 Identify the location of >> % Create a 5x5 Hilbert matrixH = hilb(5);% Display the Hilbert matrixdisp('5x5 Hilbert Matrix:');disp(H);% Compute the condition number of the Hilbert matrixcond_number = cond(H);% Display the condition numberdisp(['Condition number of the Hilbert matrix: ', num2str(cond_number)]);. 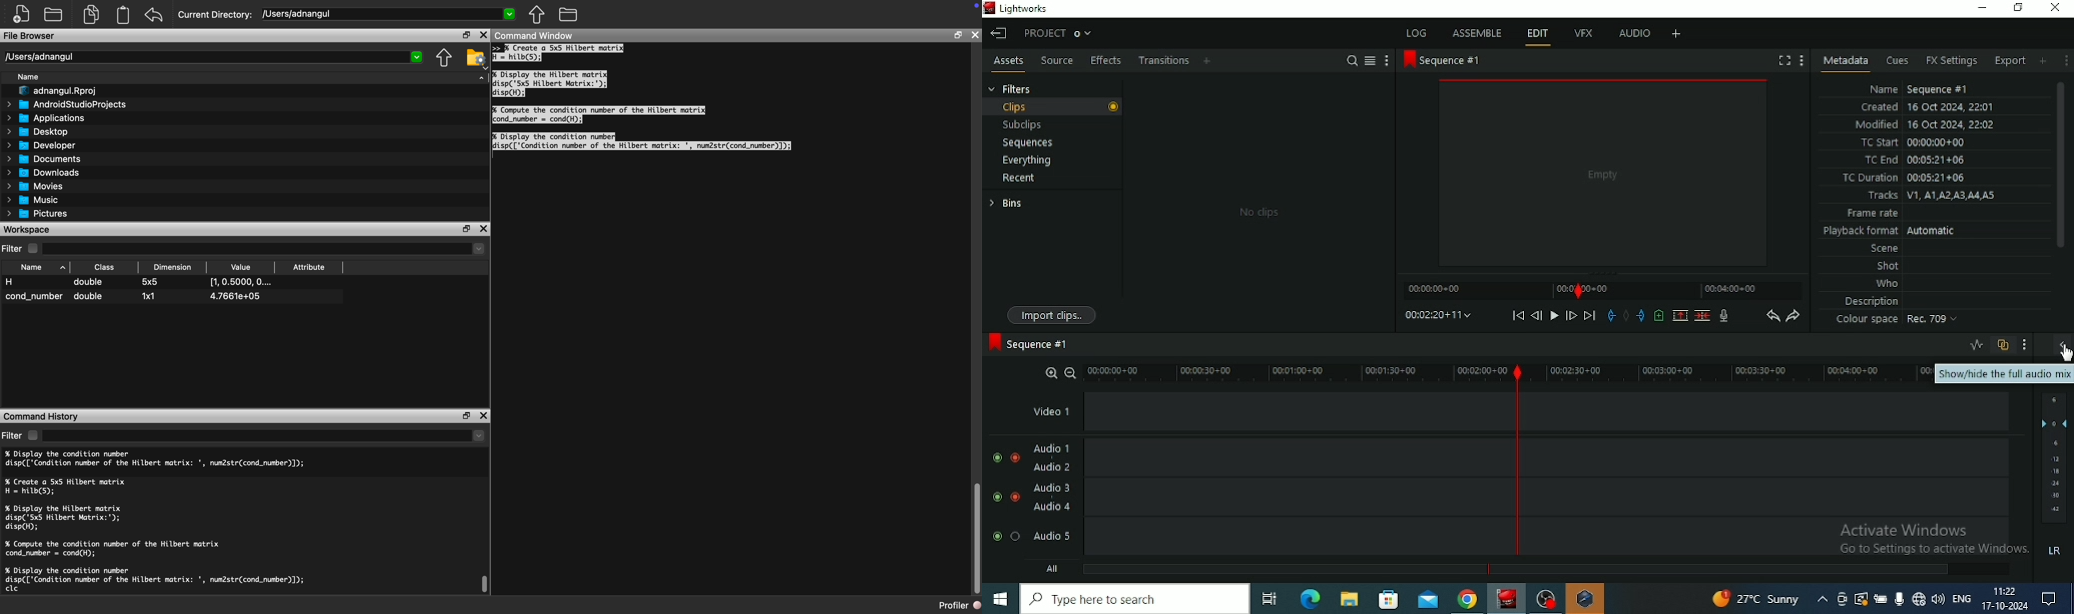
(650, 98).